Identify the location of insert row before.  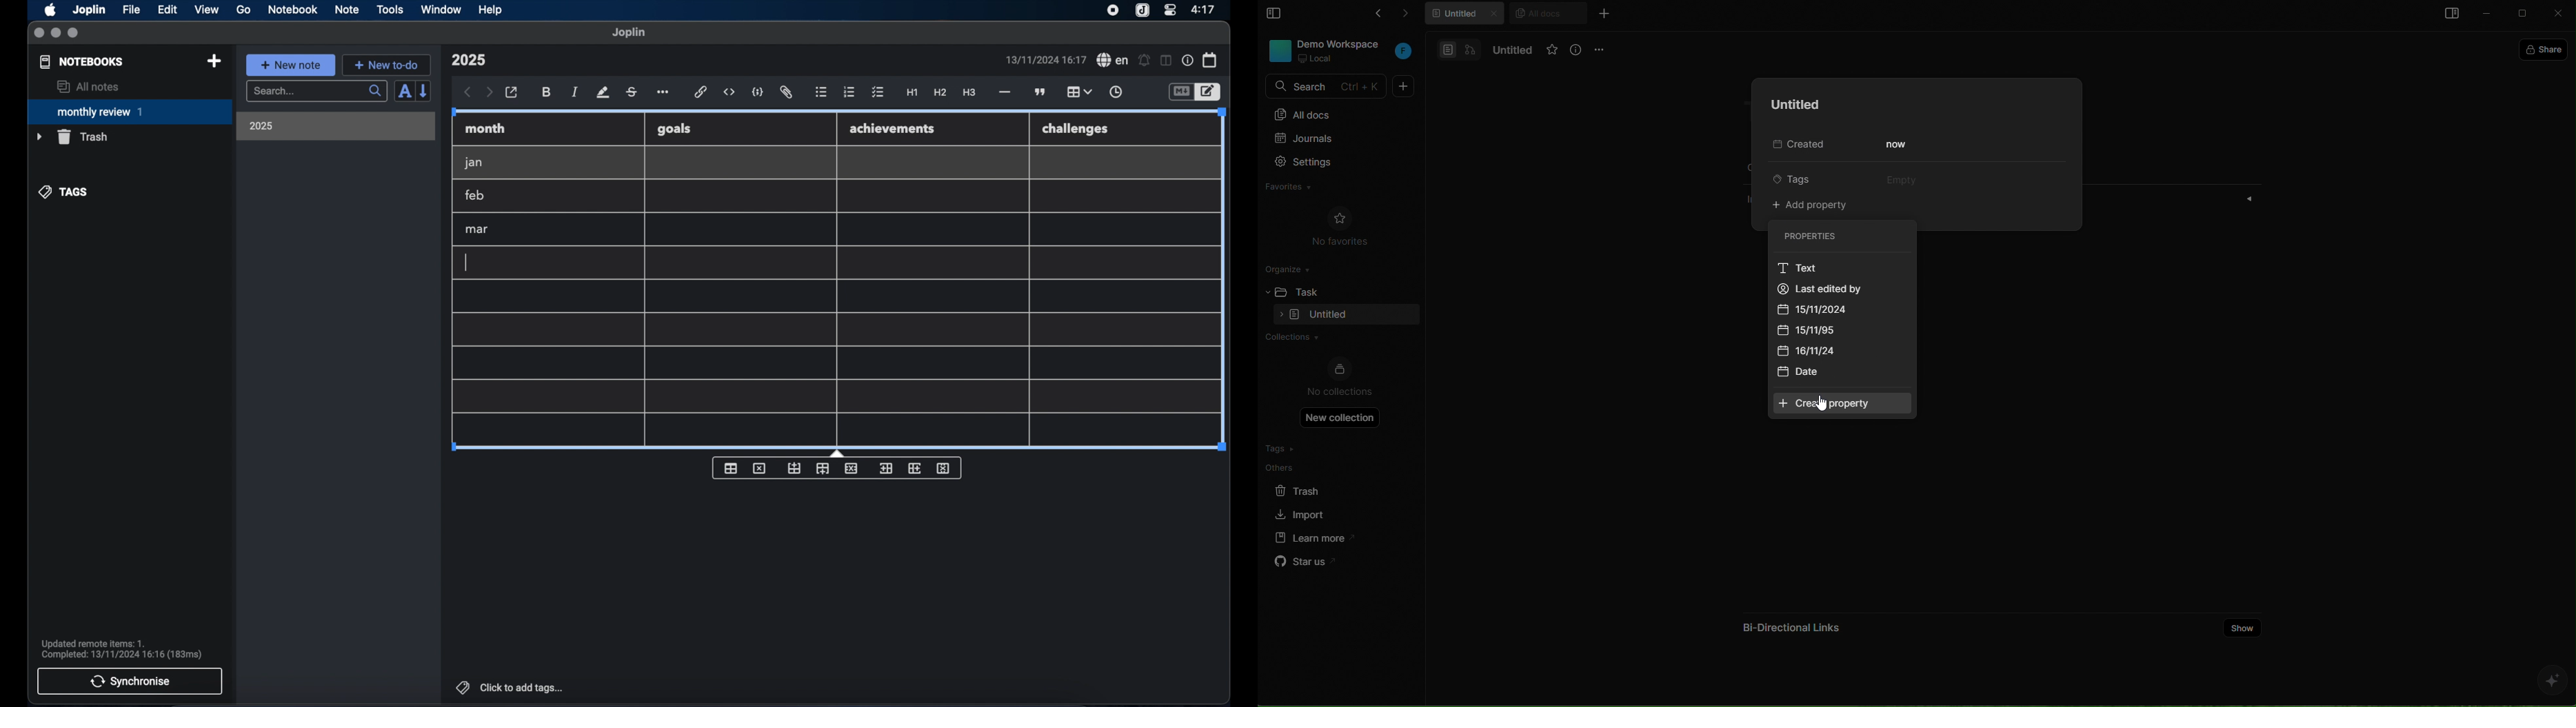
(795, 469).